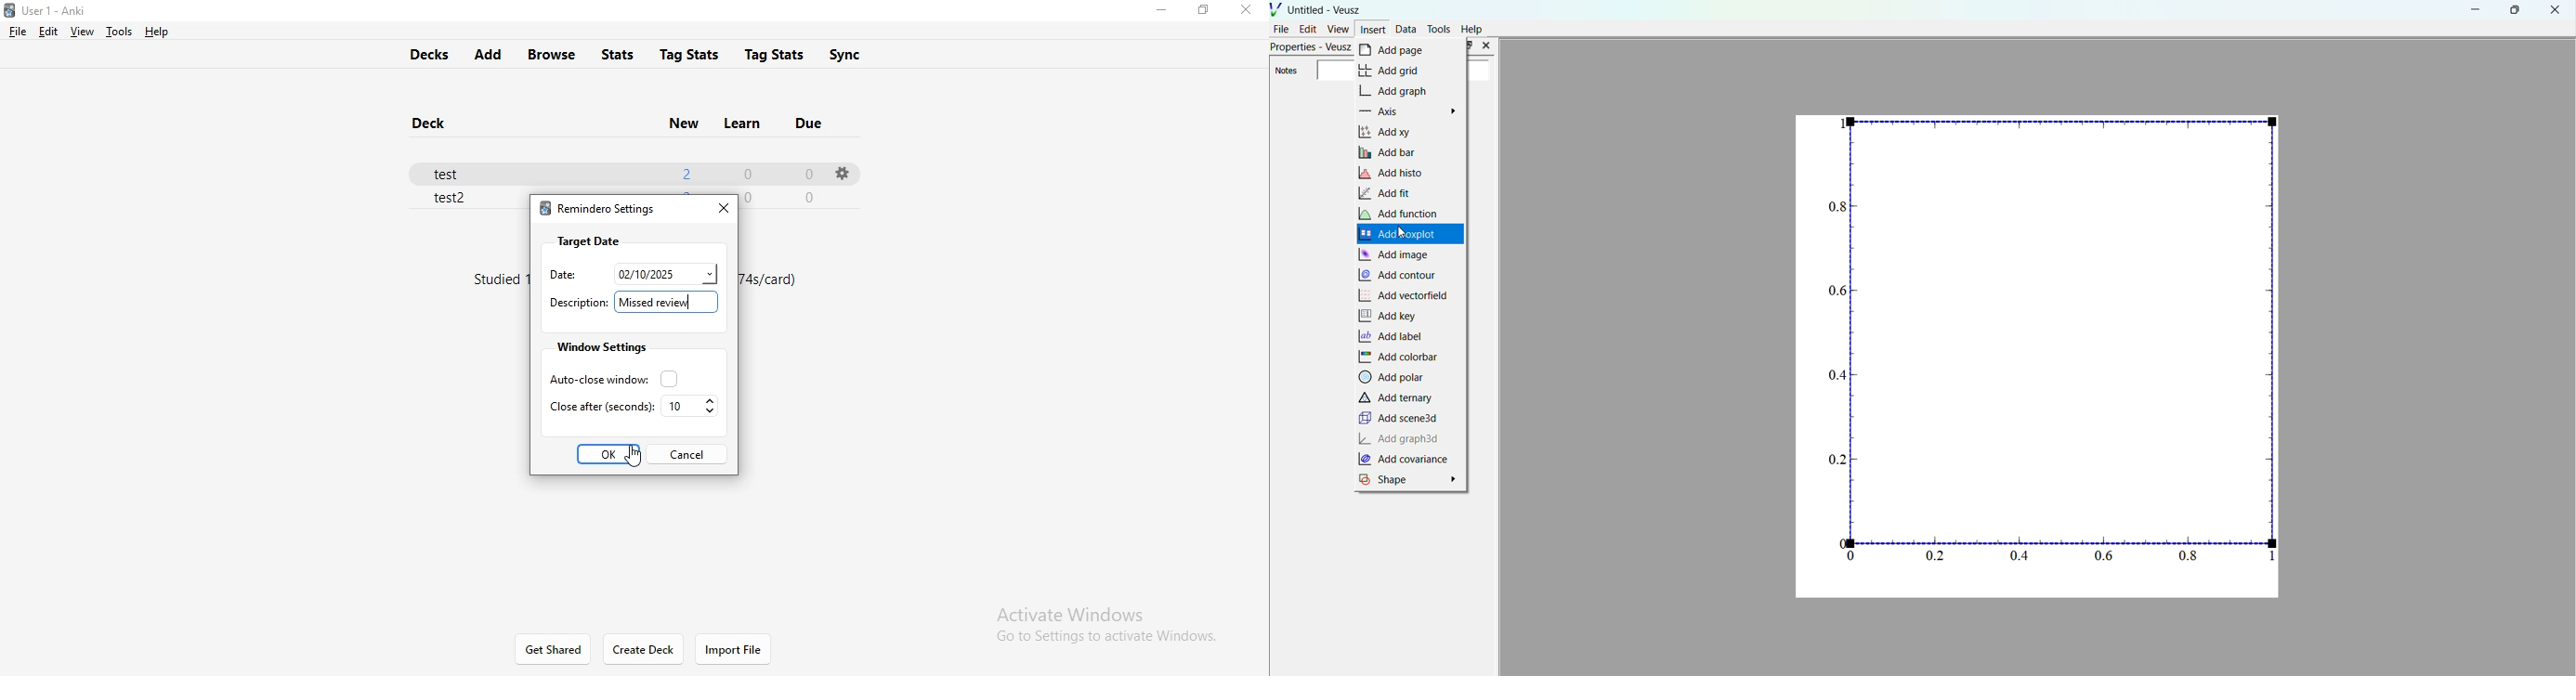 Image resolution: width=2576 pixels, height=700 pixels. What do you see at coordinates (812, 121) in the screenshot?
I see `due` at bounding box center [812, 121].